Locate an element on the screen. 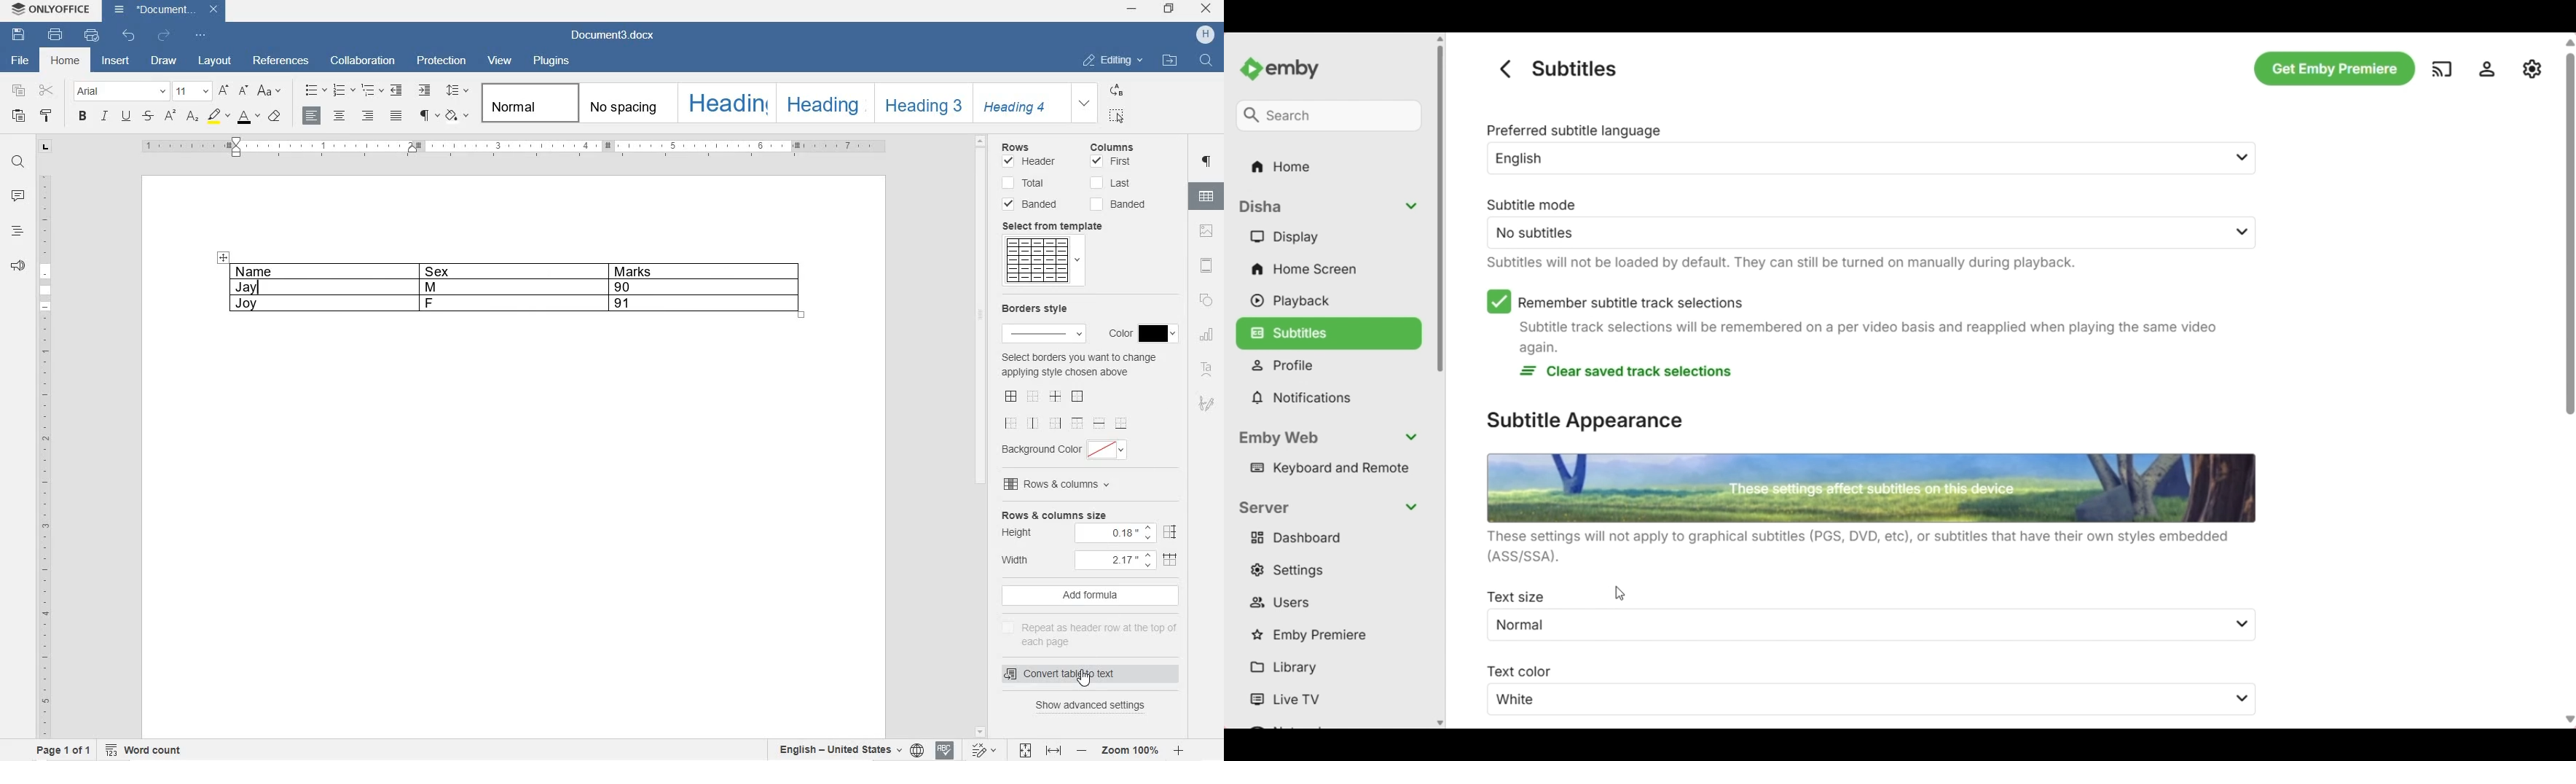  STRIKETHROUGH is located at coordinates (147, 117).